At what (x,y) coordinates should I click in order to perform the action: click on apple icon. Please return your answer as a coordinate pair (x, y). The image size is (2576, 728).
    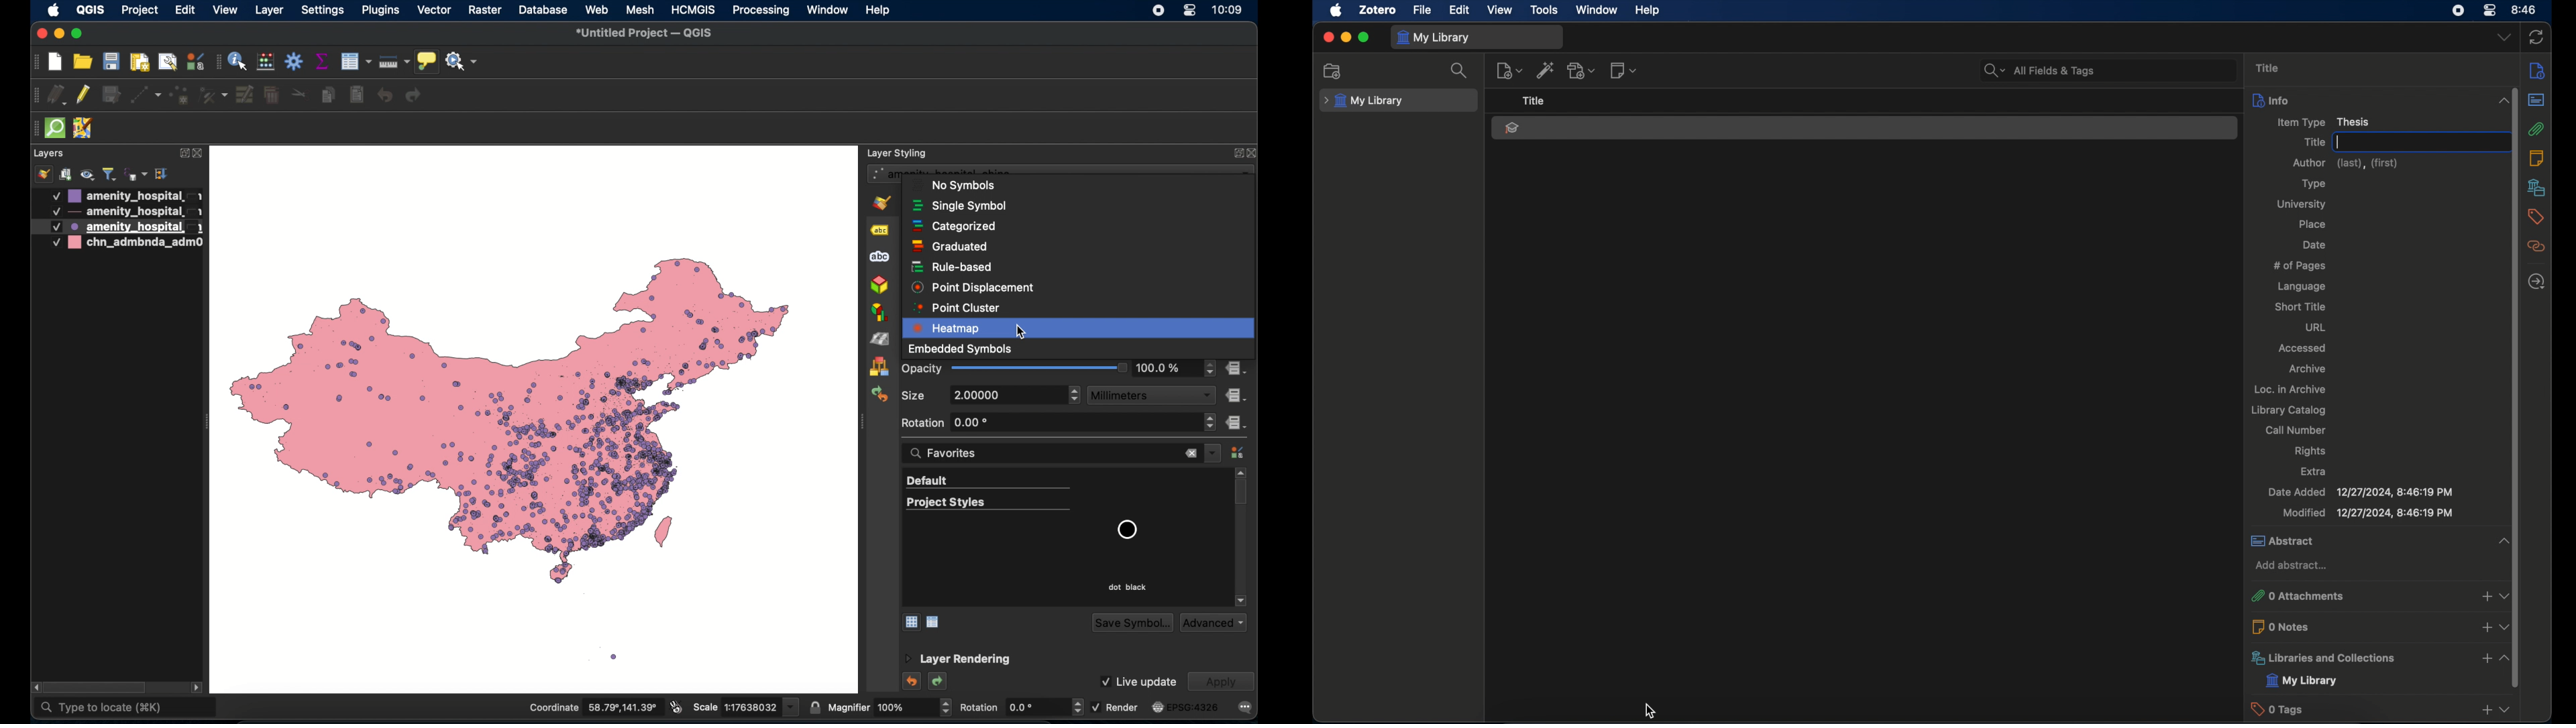
    Looking at the image, I should click on (54, 11).